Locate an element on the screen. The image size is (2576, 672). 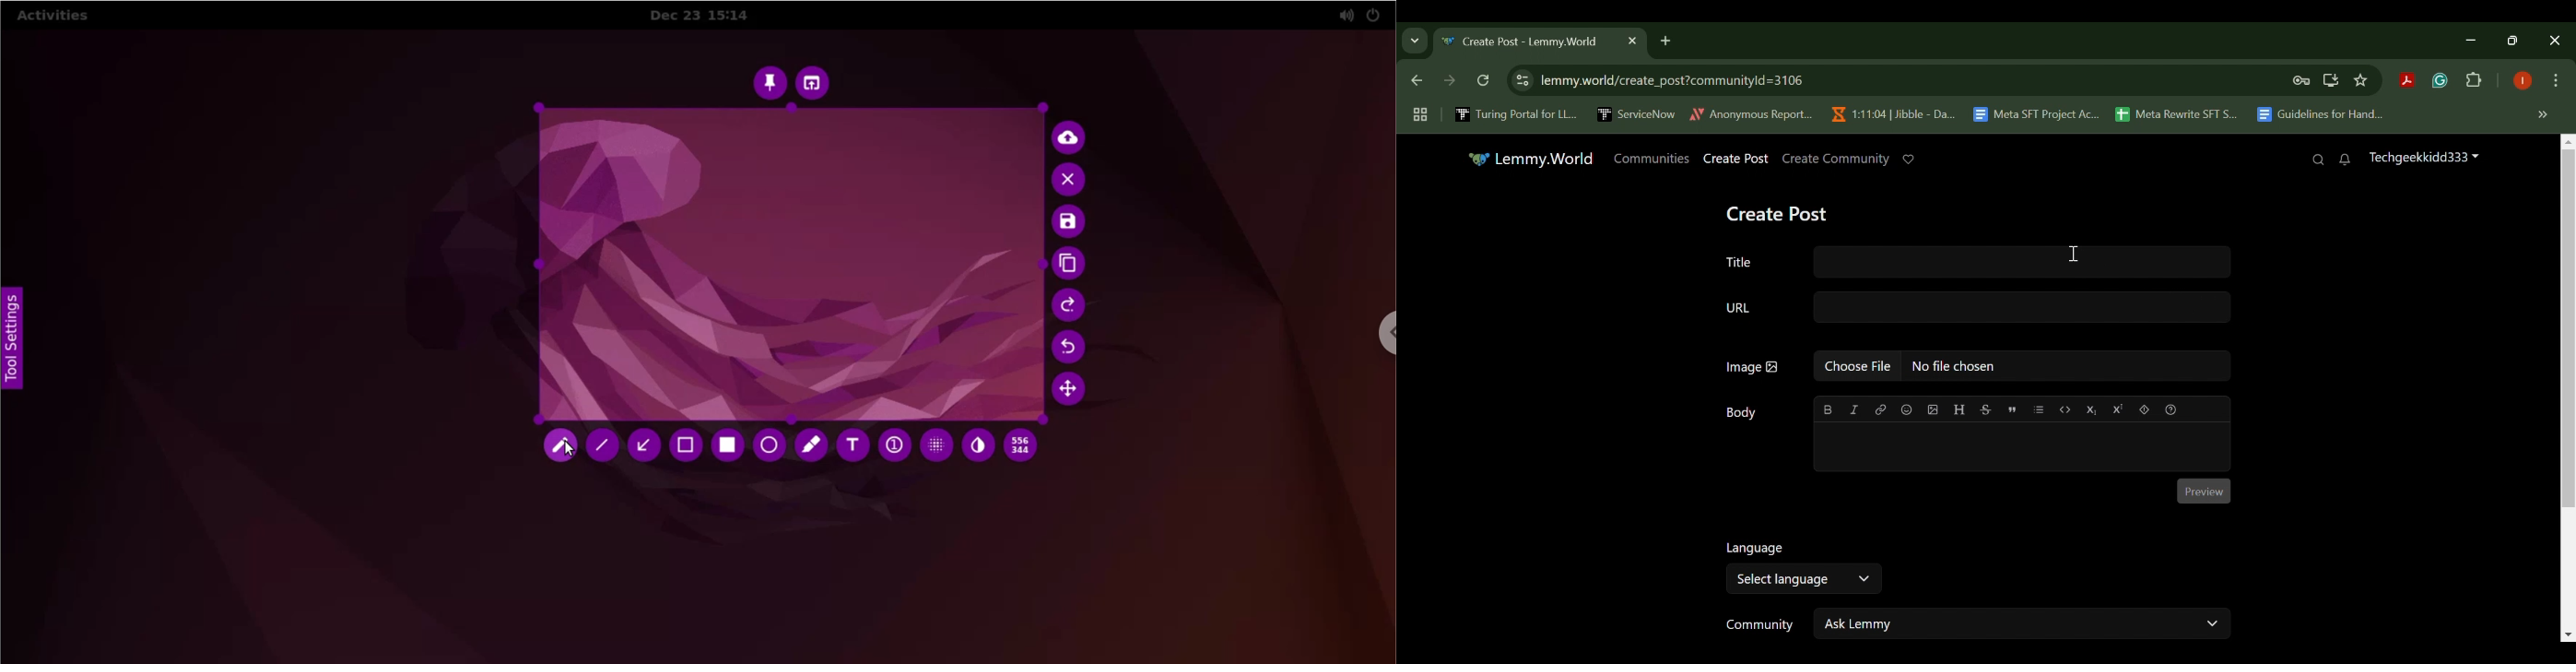
save is located at coordinates (1073, 223).